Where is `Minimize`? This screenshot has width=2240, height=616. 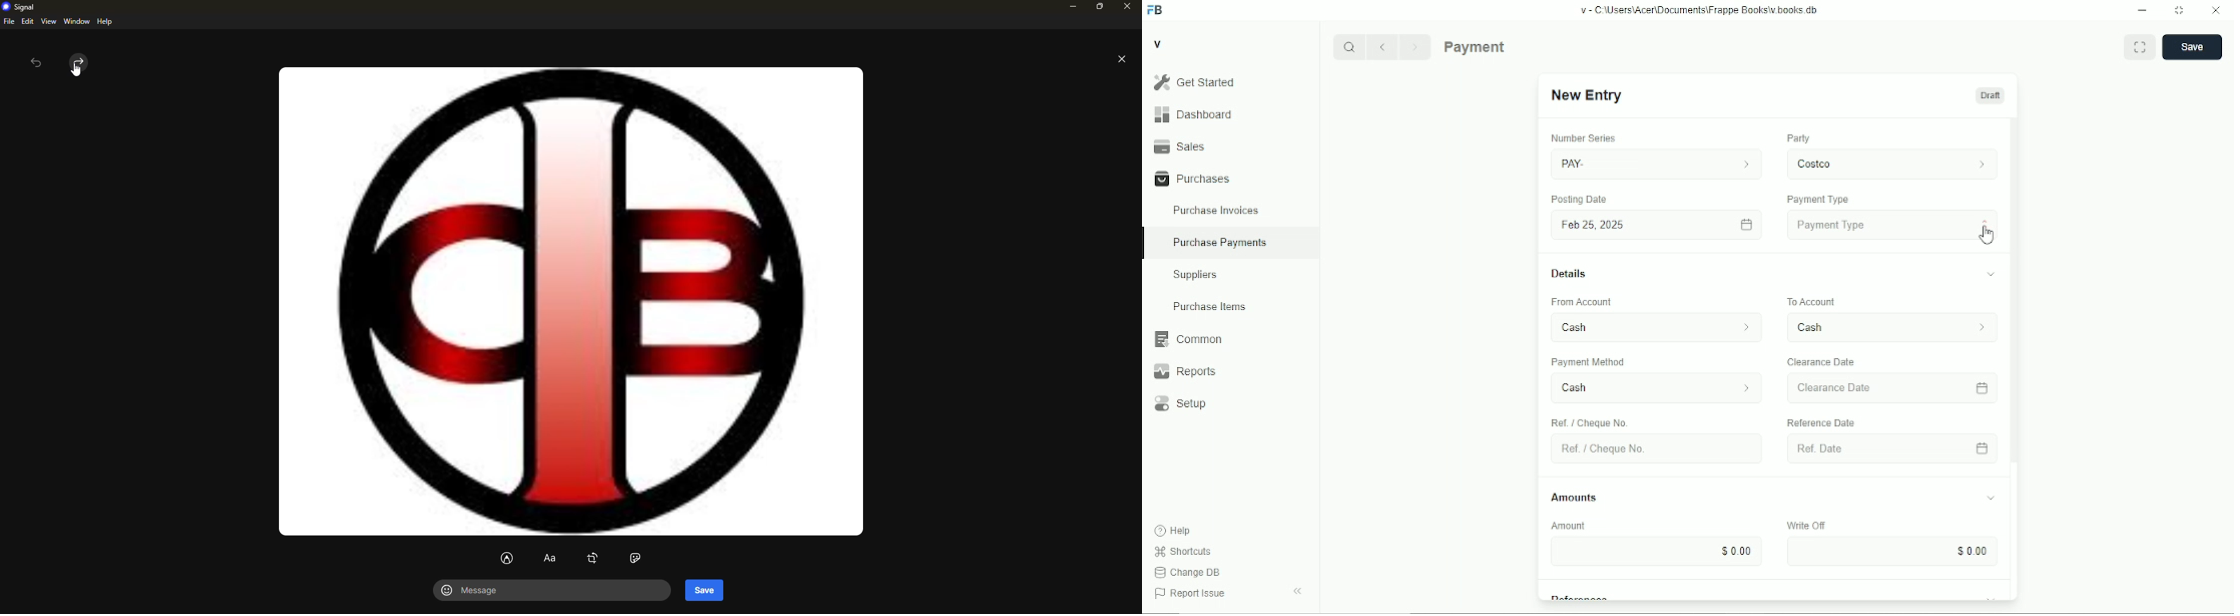 Minimize is located at coordinates (2142, 10).